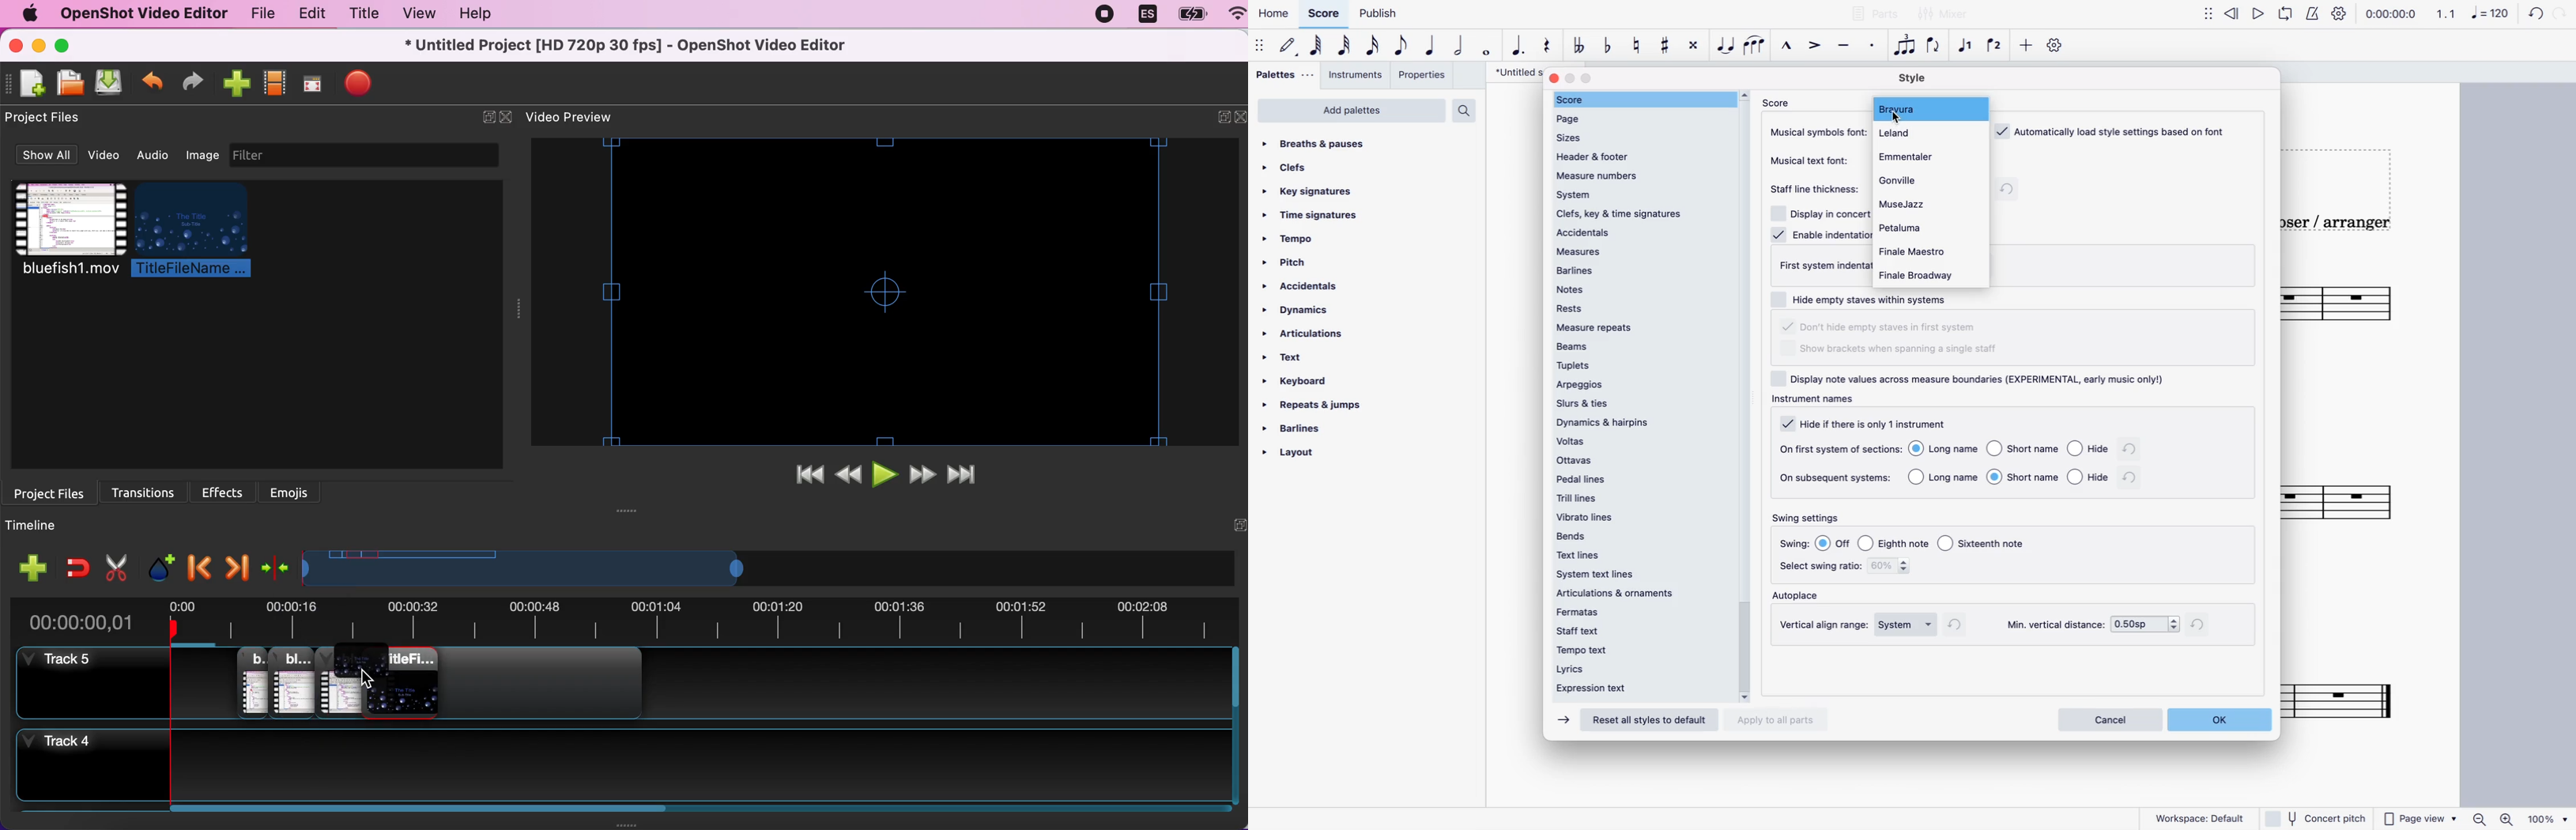 This screenshot has height=840, width=2576. Describe the element at coordinates (1693, 46) in the screenshot. I see `Cross` at that location.